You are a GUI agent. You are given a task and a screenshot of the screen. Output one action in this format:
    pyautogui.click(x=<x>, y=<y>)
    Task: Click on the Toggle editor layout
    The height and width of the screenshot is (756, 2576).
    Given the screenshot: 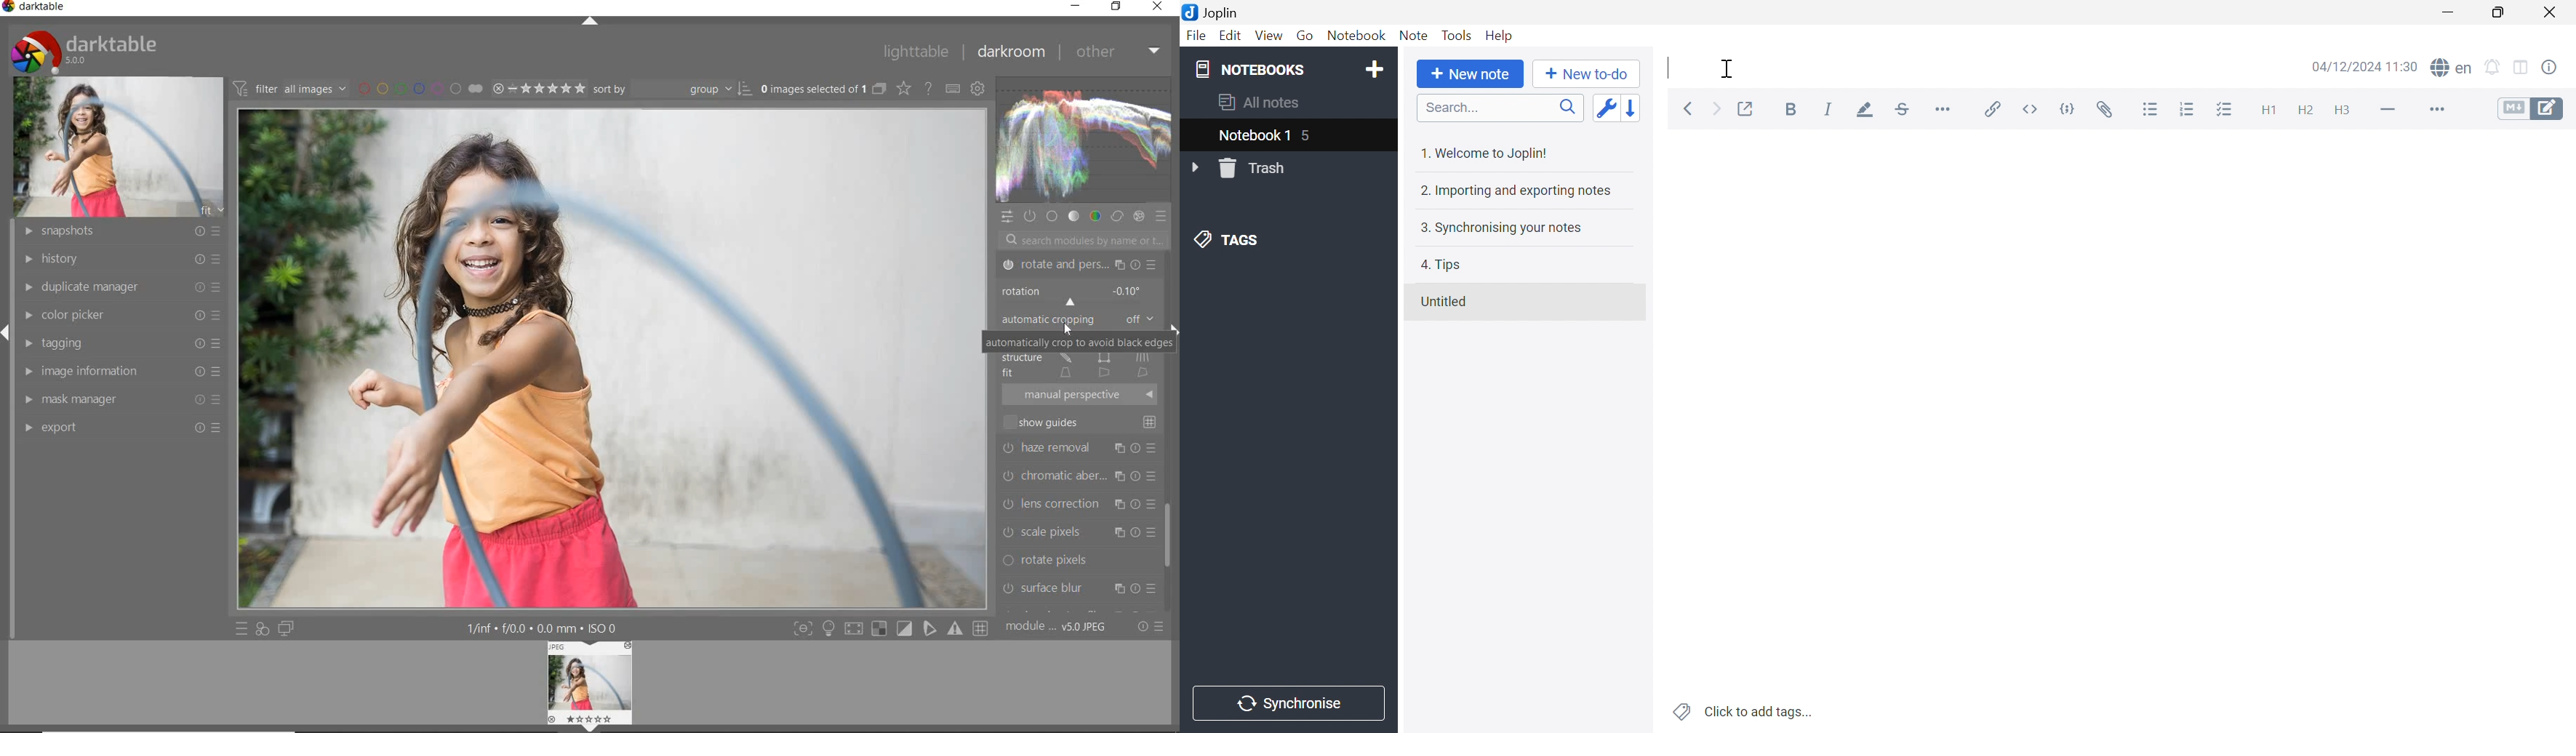 What is the action you would take?
    pyautogui.click(x=2522, y=68)
    